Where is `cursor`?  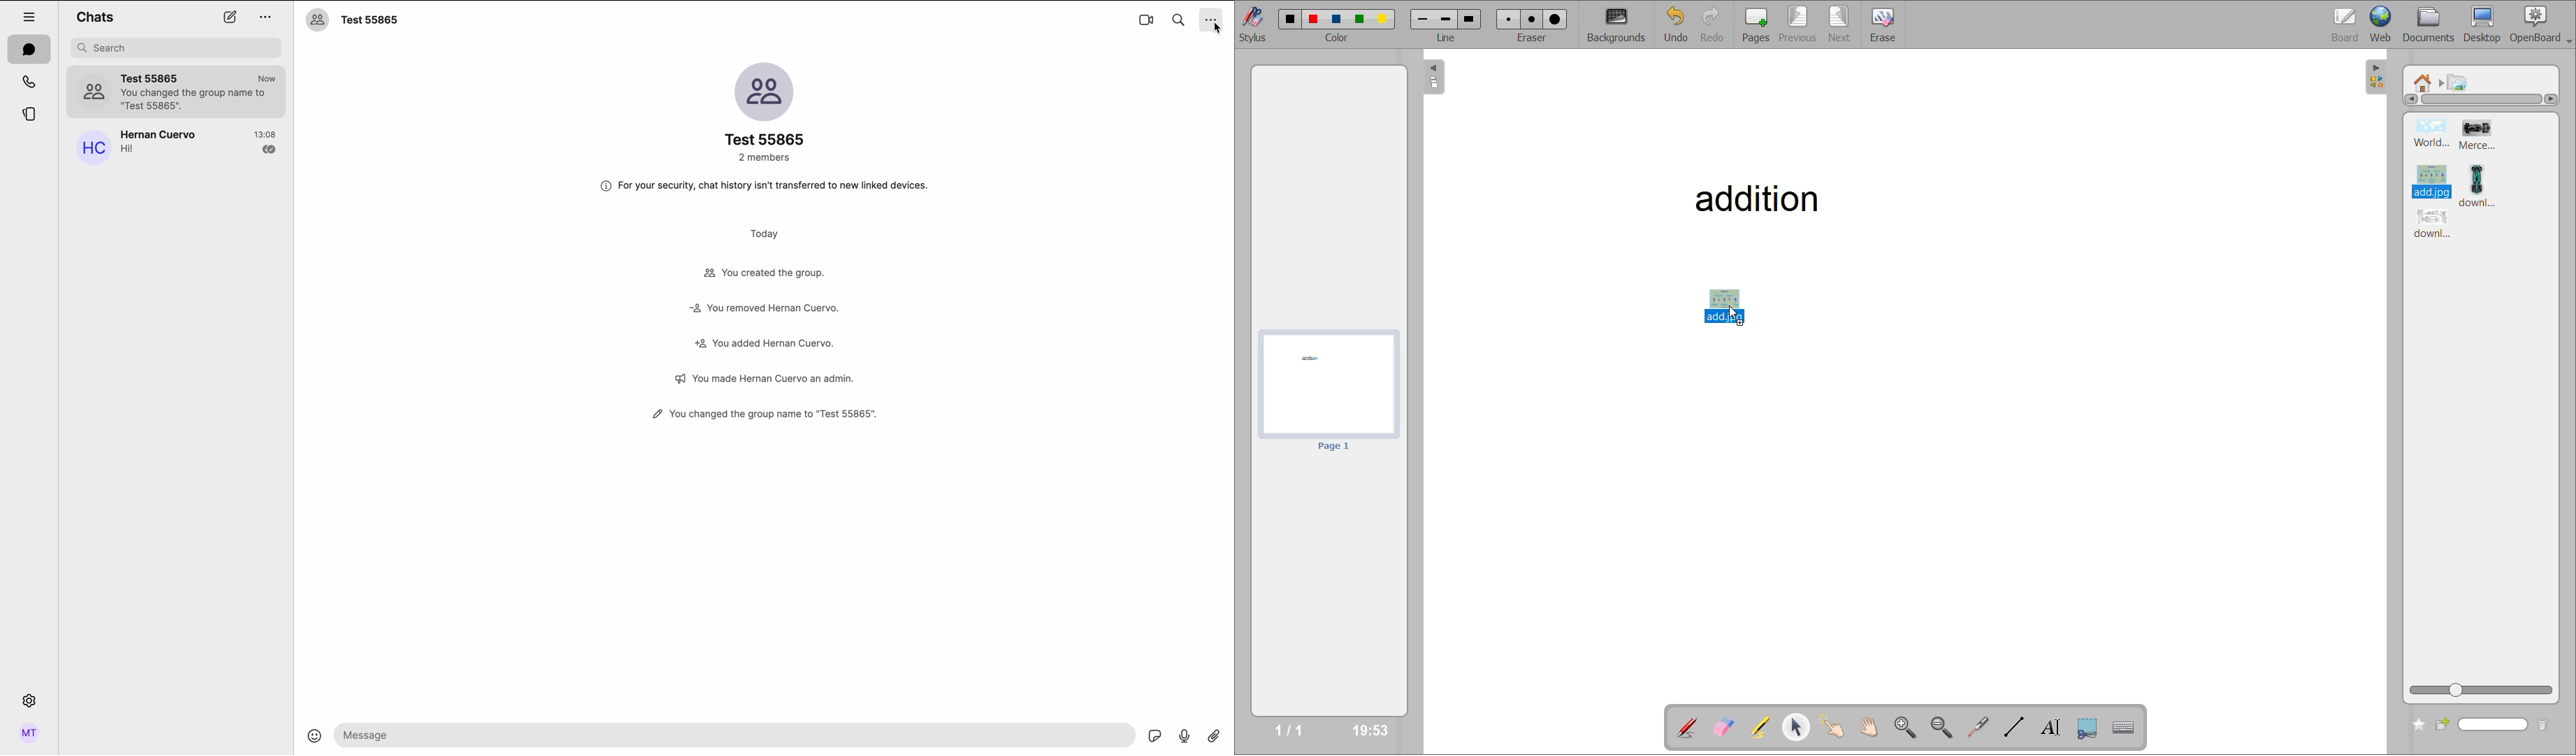 cursor is located at coordinates (1218, 29).